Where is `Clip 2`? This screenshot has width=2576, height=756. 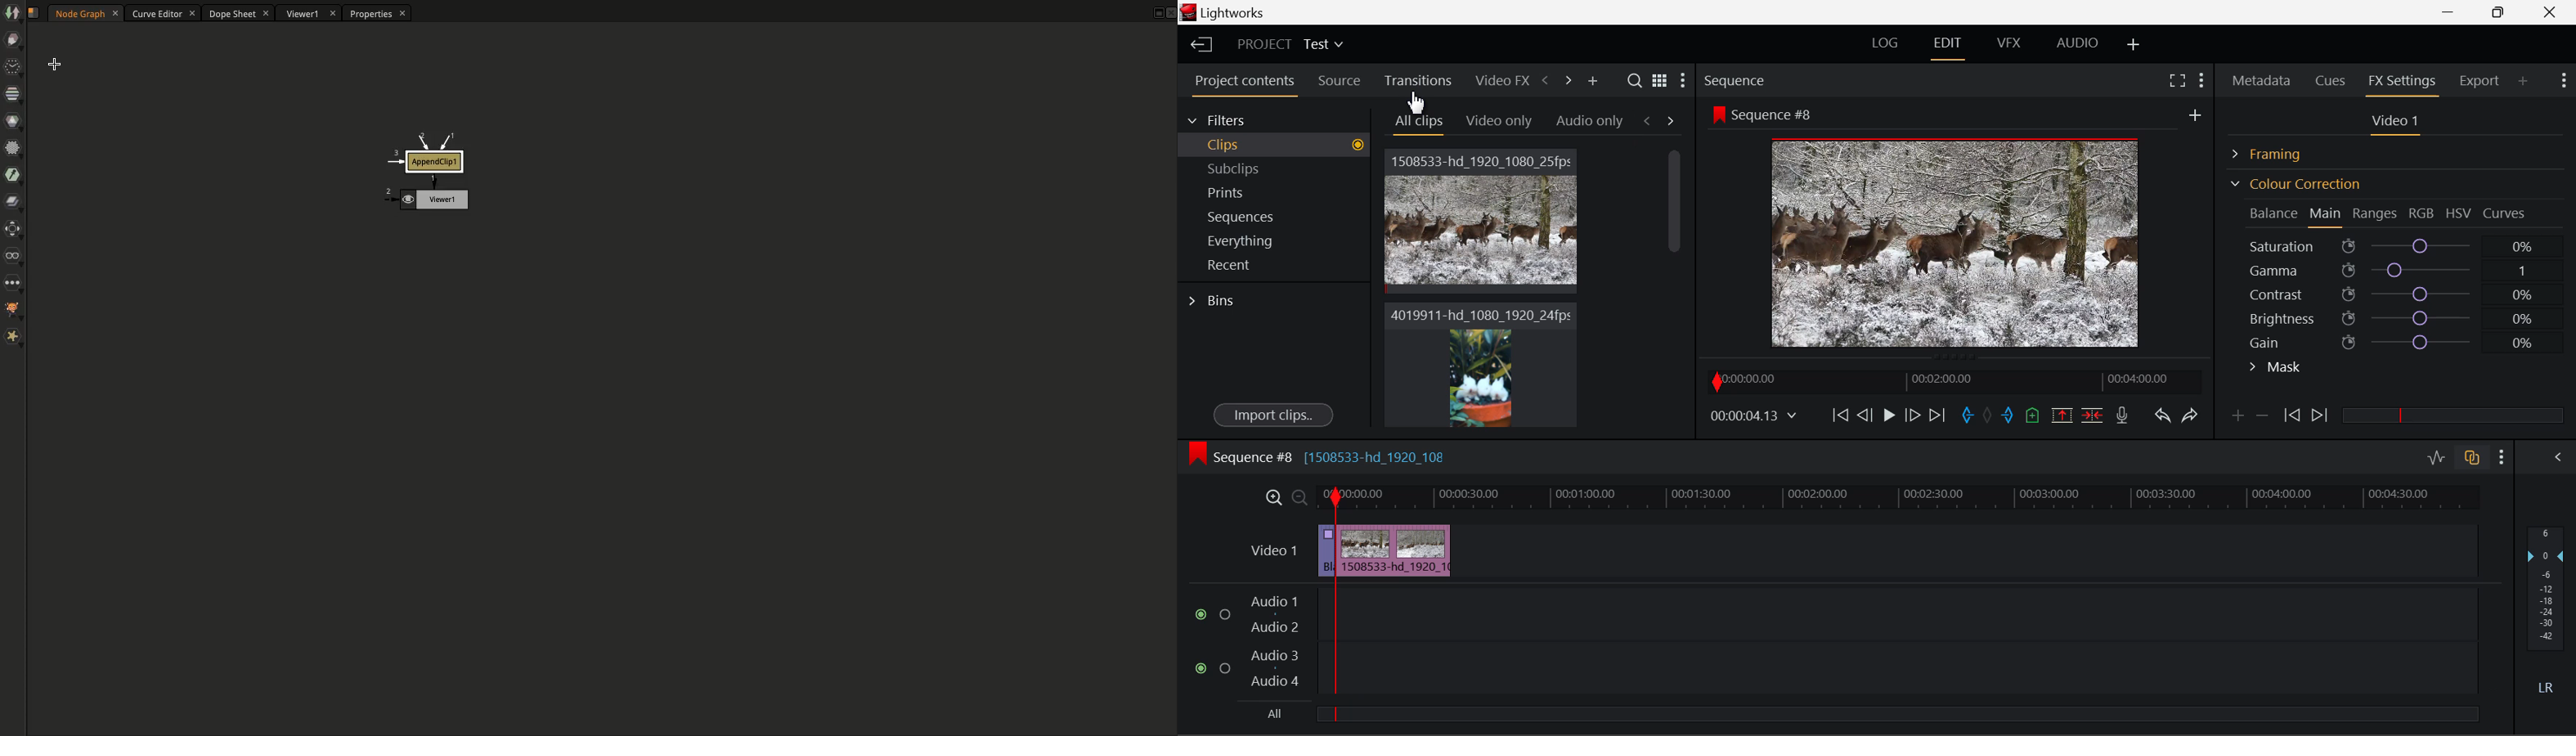 Clip 2 is located at coordinates (1480, 377).